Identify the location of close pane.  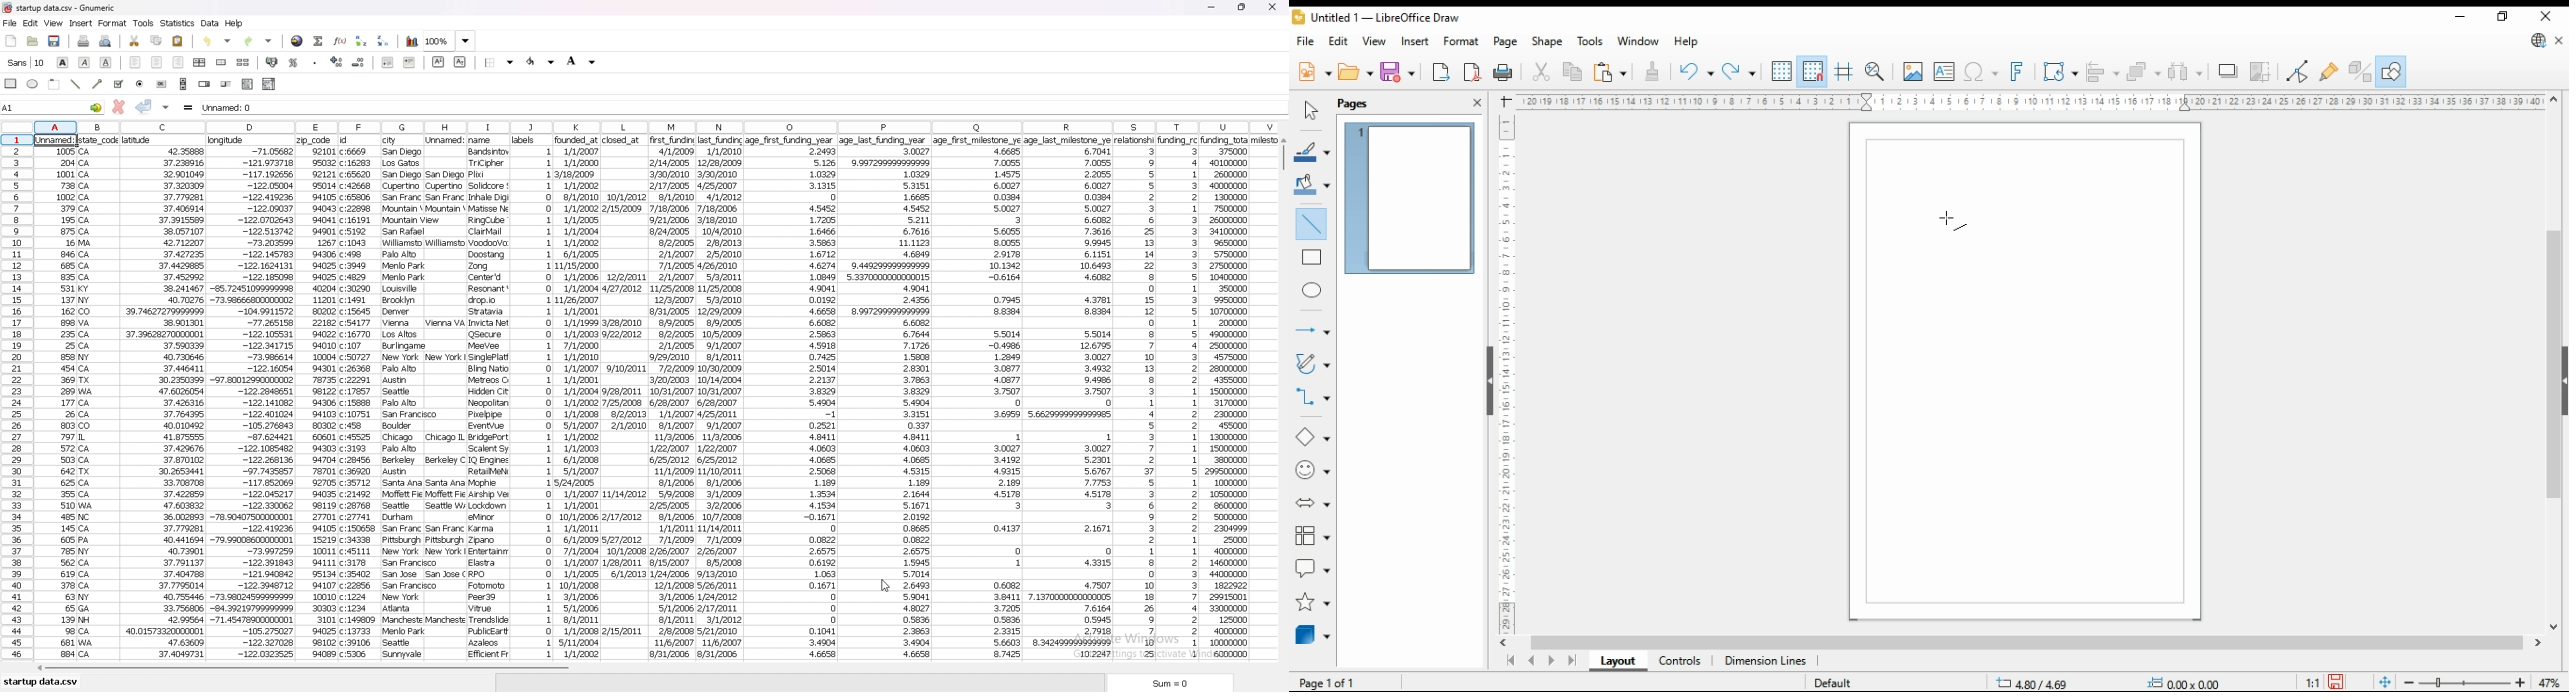
(1476, 101).